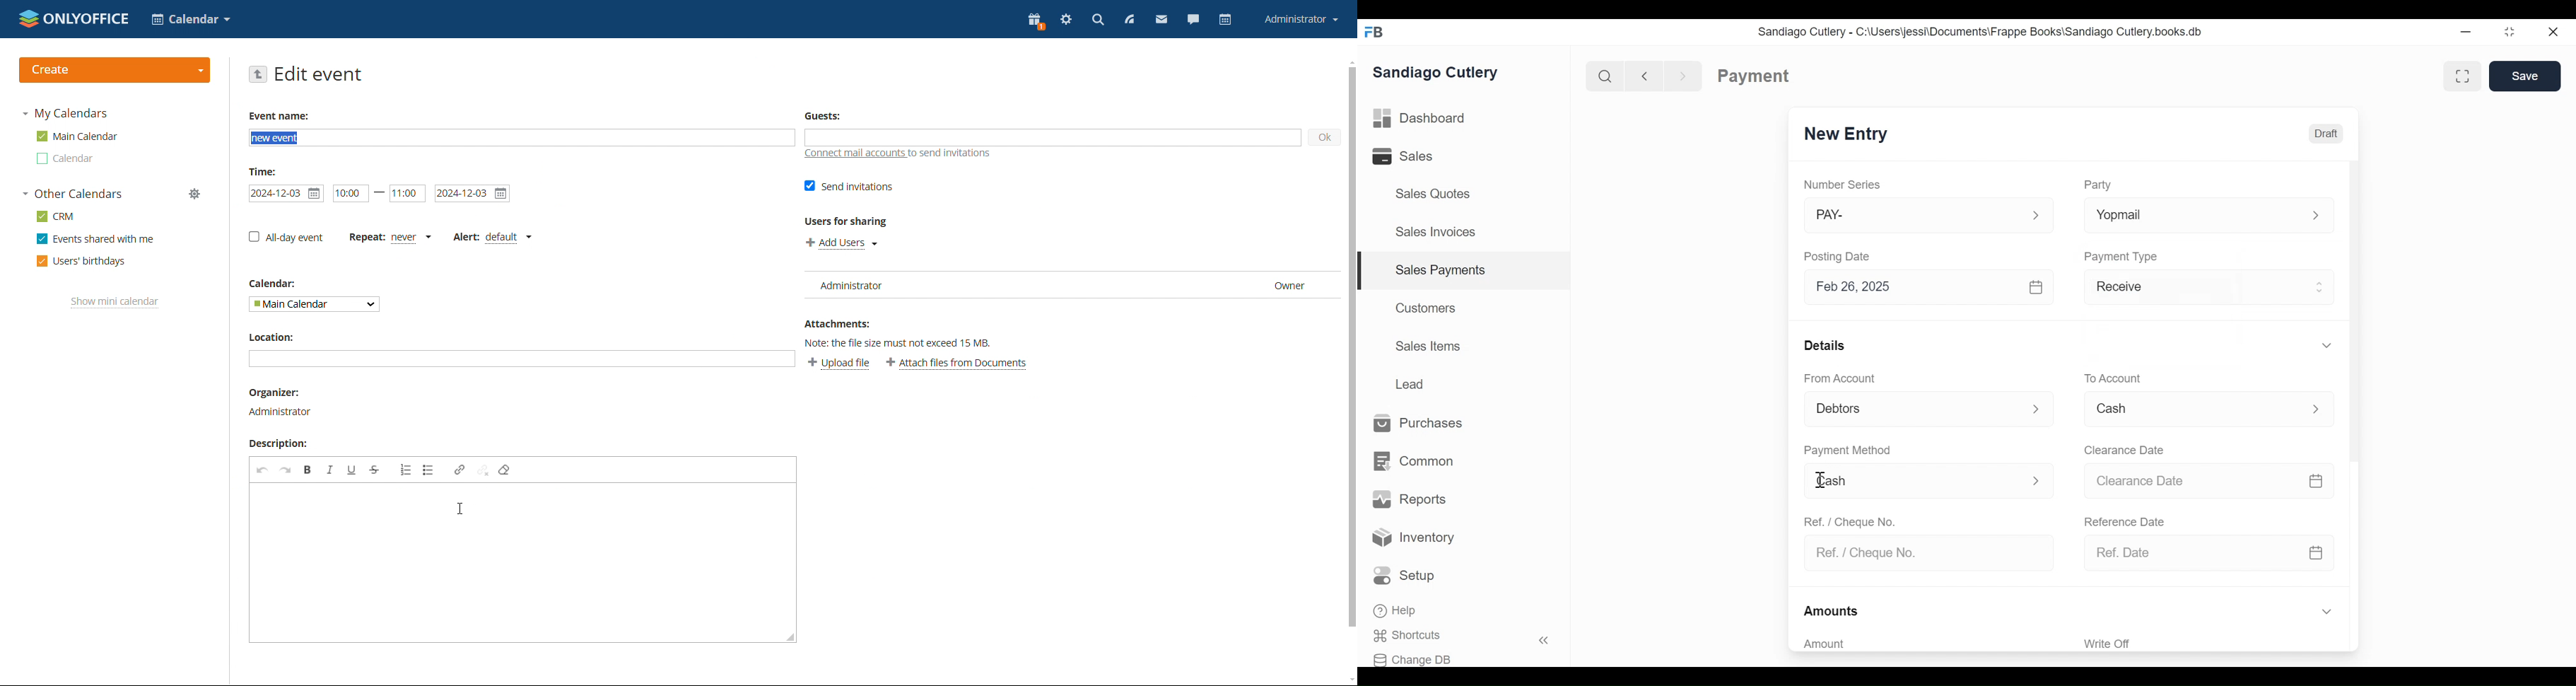 The image size is (2576, 700). What do you see at coordinates (2321, 285) in the screenshot?
I see `Expand` at bounding box center [2321, 285].